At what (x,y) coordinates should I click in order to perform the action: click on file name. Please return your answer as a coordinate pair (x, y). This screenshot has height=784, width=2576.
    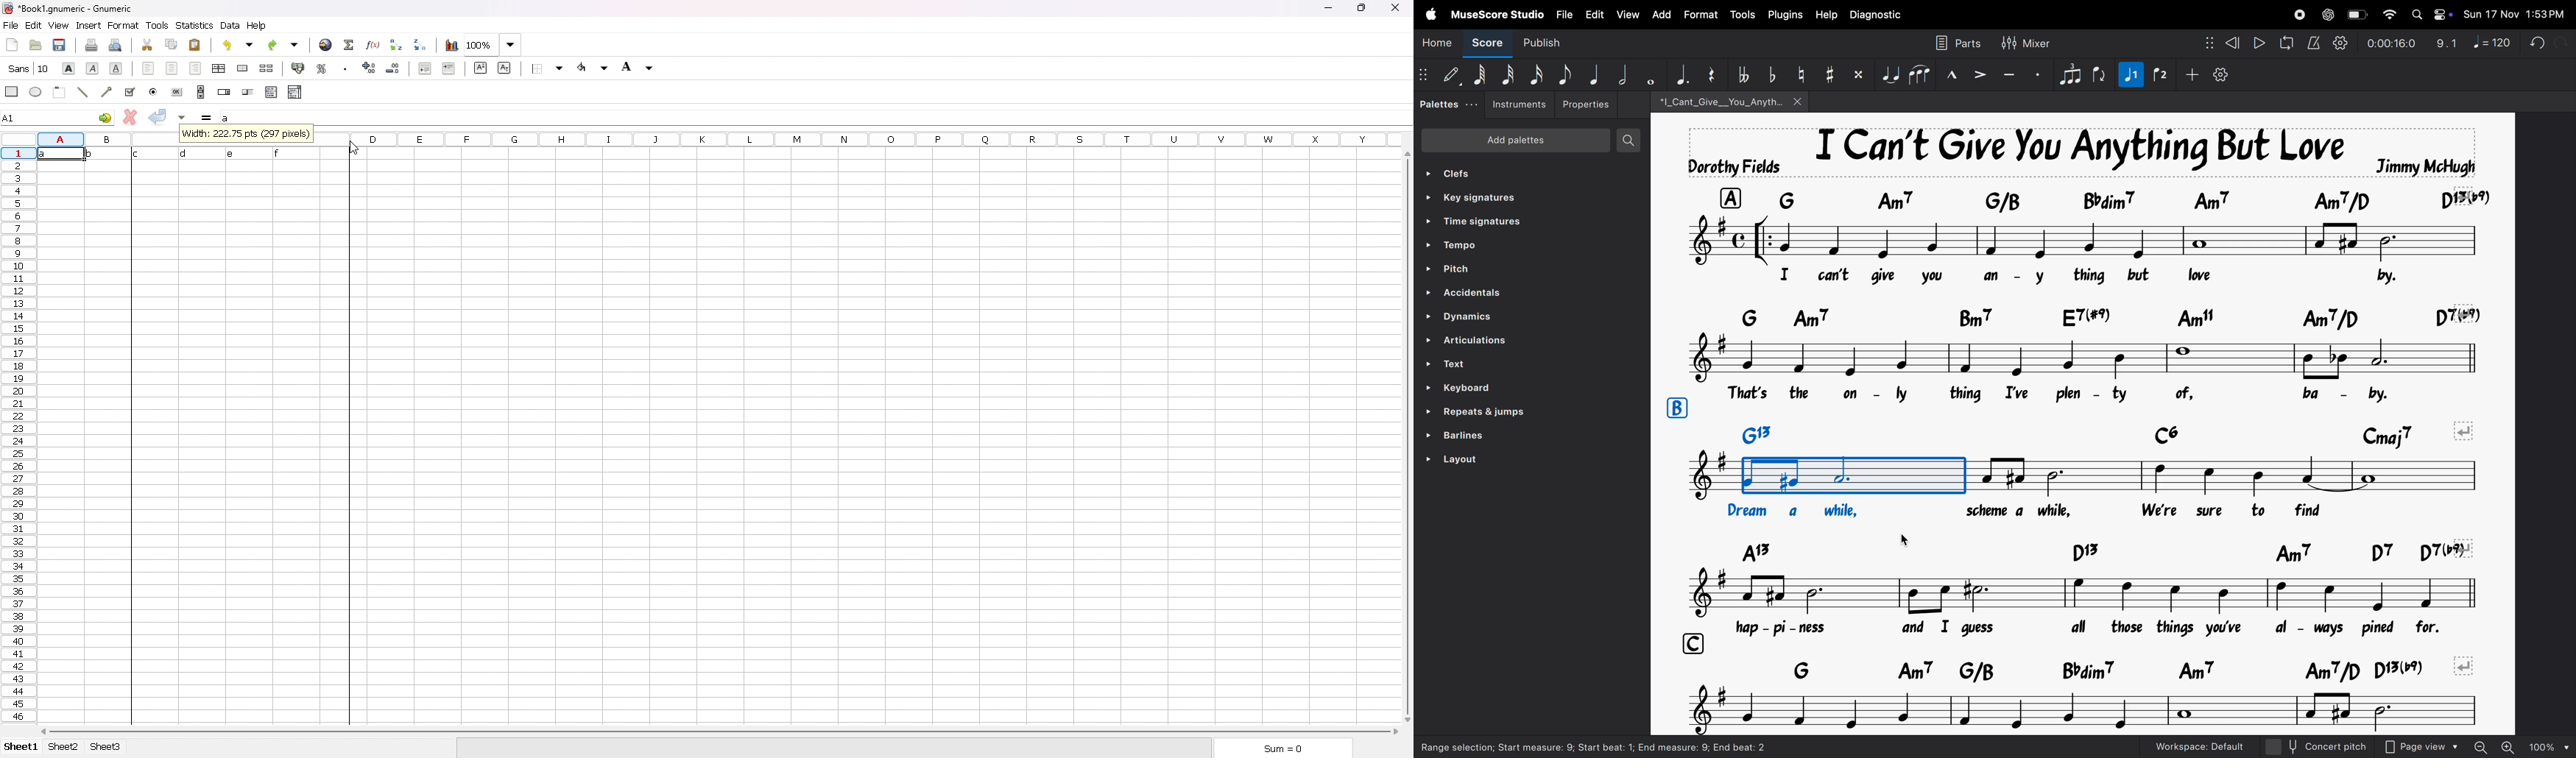
    Looking at the image, I should click on (69, 9).